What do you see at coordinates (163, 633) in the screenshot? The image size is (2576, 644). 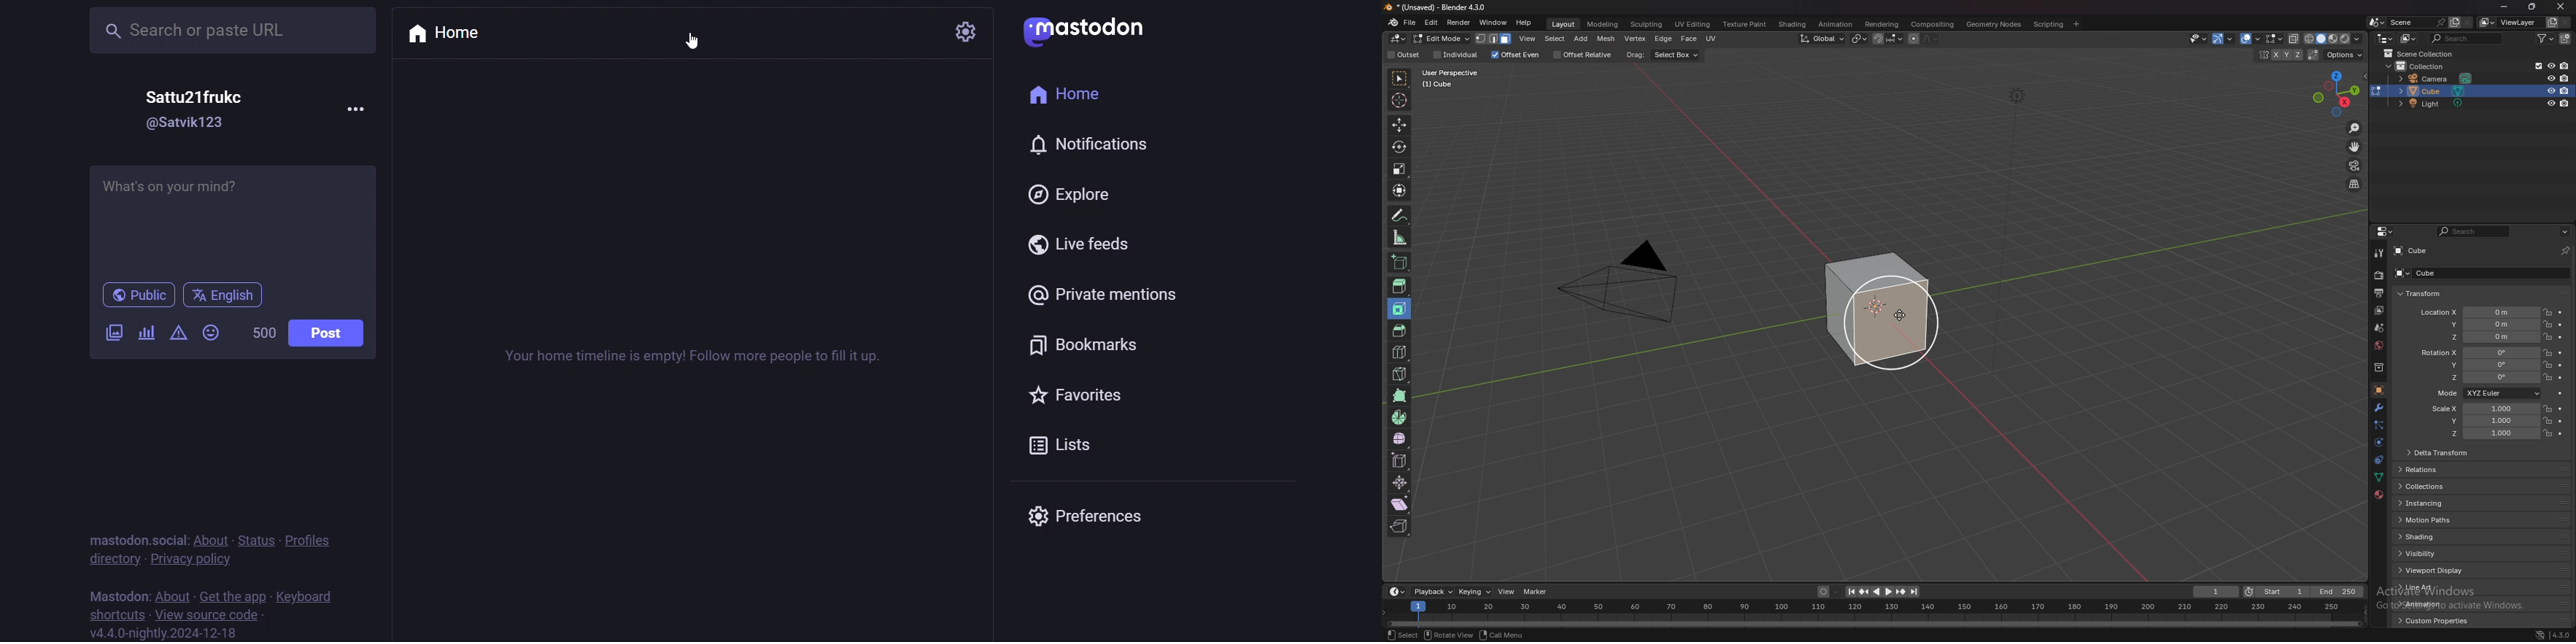 I see `version` at bounding box center [163, 633].